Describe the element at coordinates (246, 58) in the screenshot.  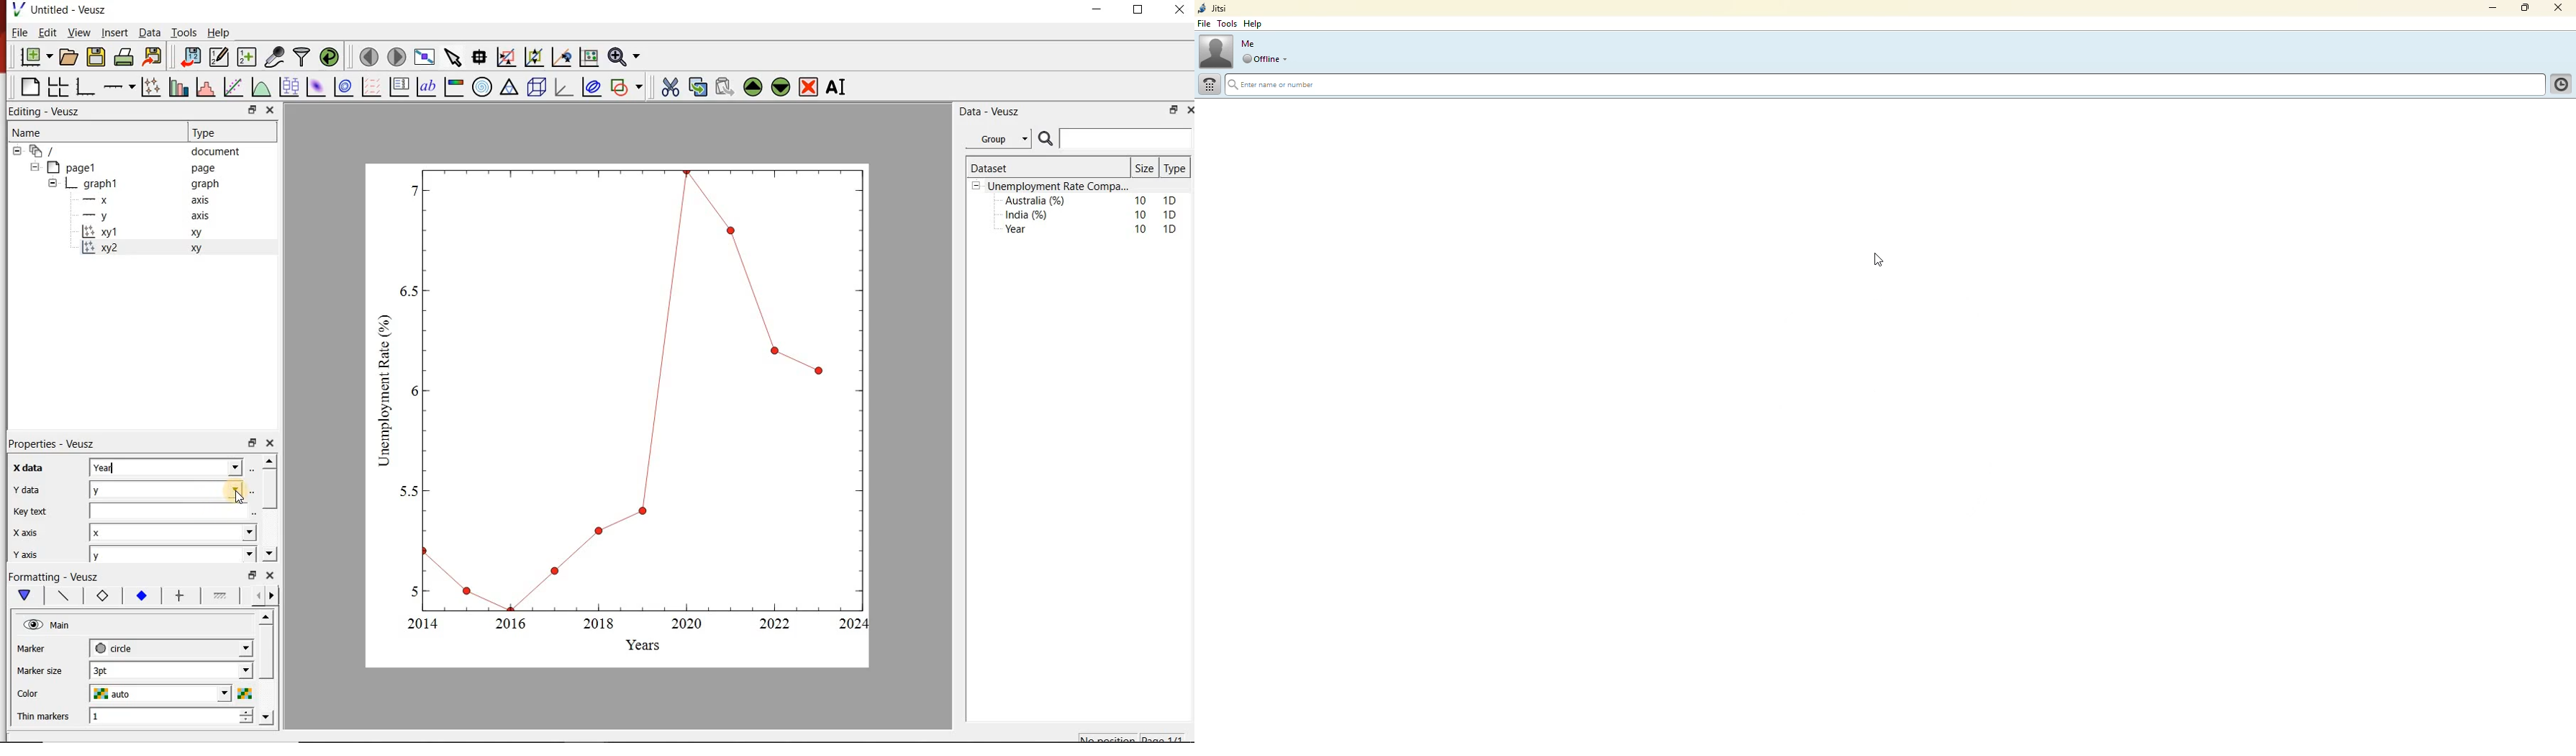
I see `create new datasets` at that location.